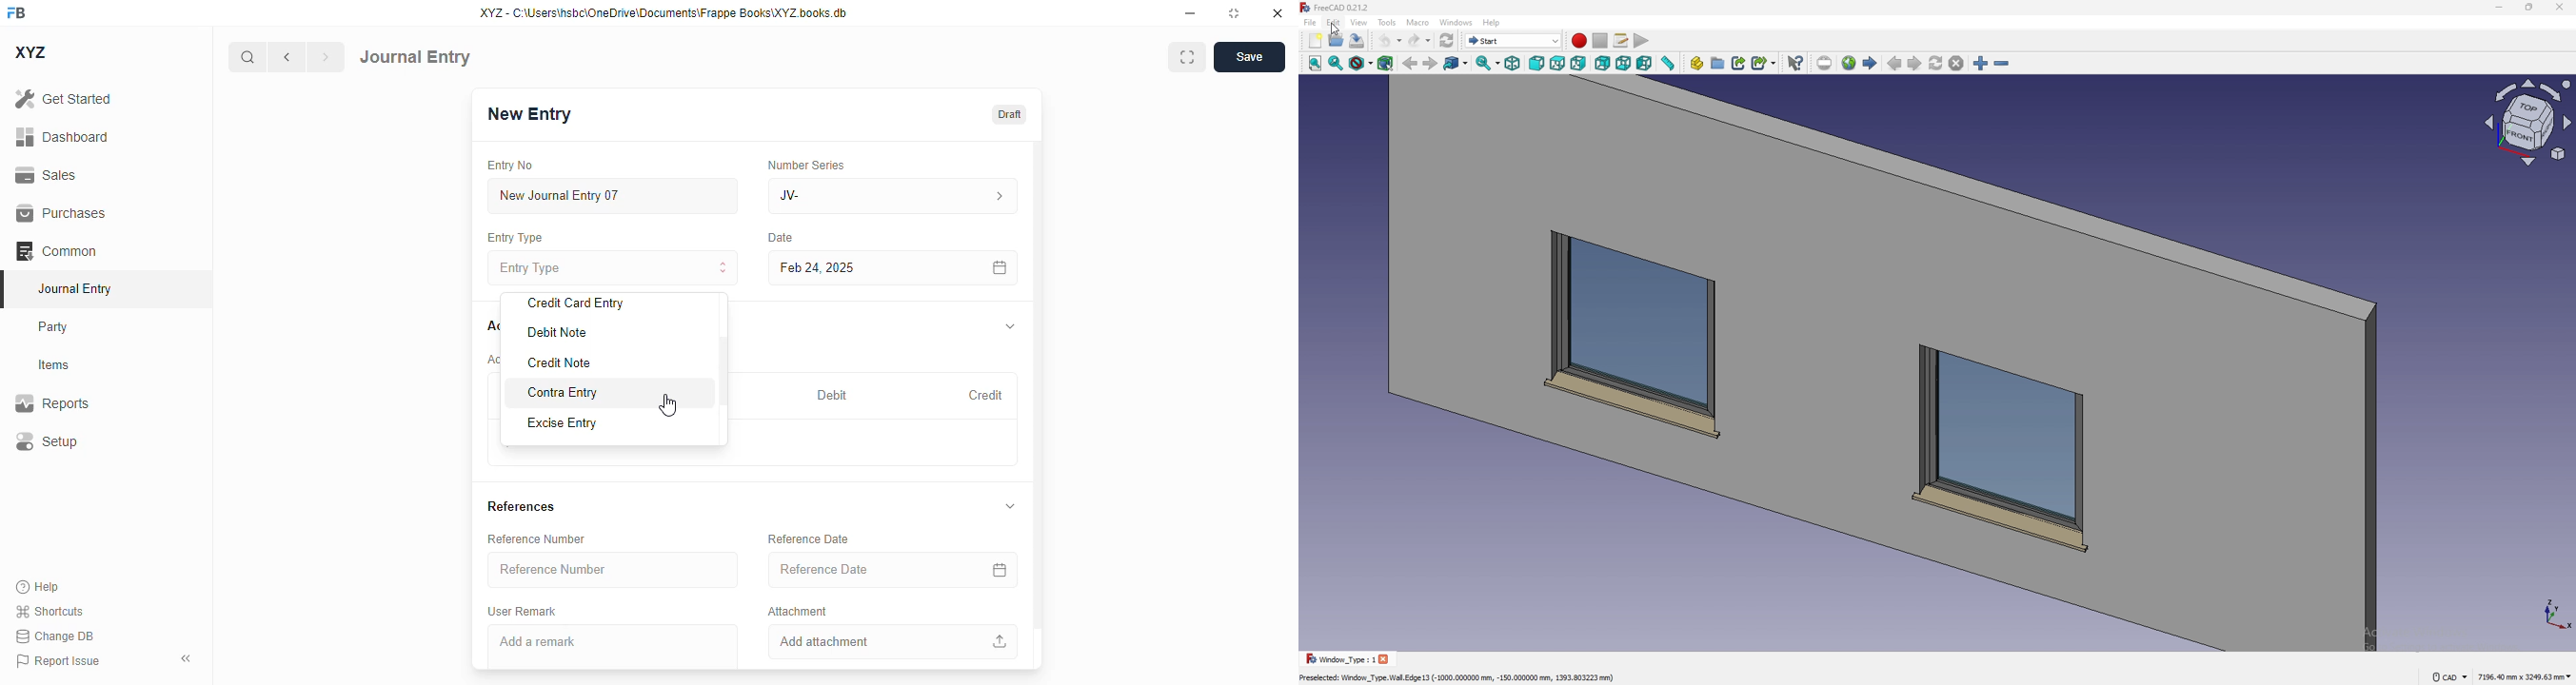 The image size is (2576, 700). Describe the element at coordinates (798, 611) in the screenshot. I see `attachment` at that location.